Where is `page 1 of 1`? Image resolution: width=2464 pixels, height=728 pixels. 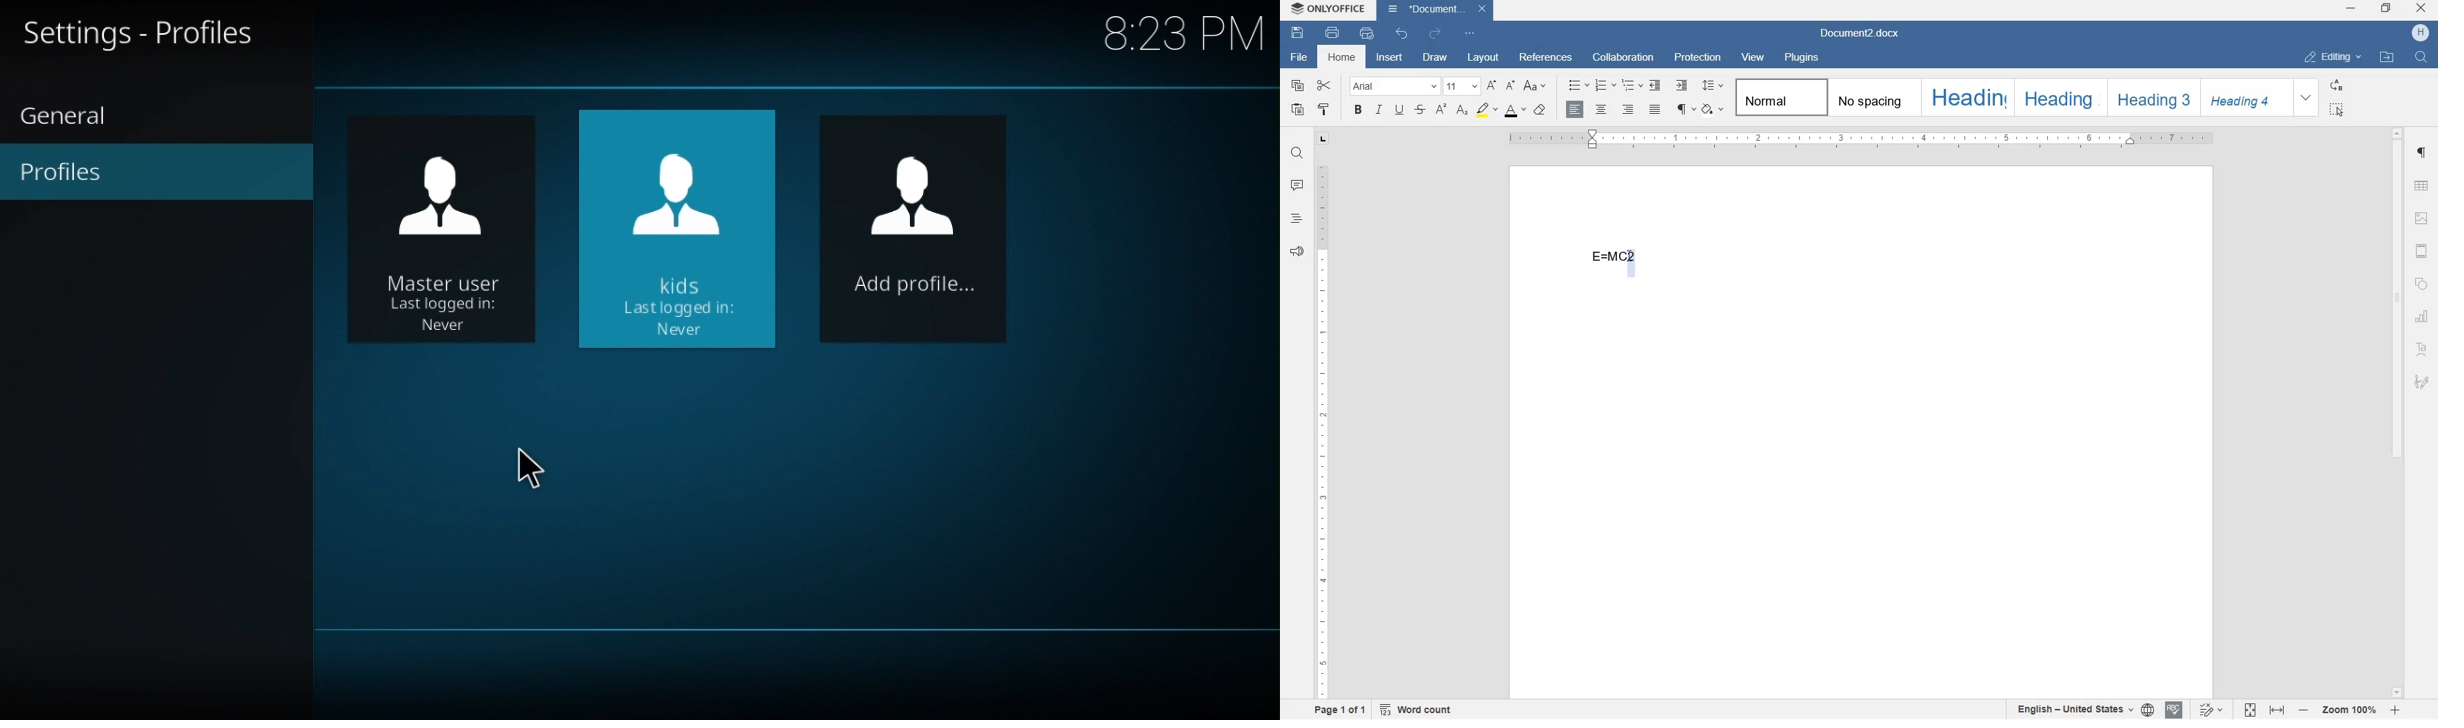
page 1 of 1 is located at coordinates (1343, 712).